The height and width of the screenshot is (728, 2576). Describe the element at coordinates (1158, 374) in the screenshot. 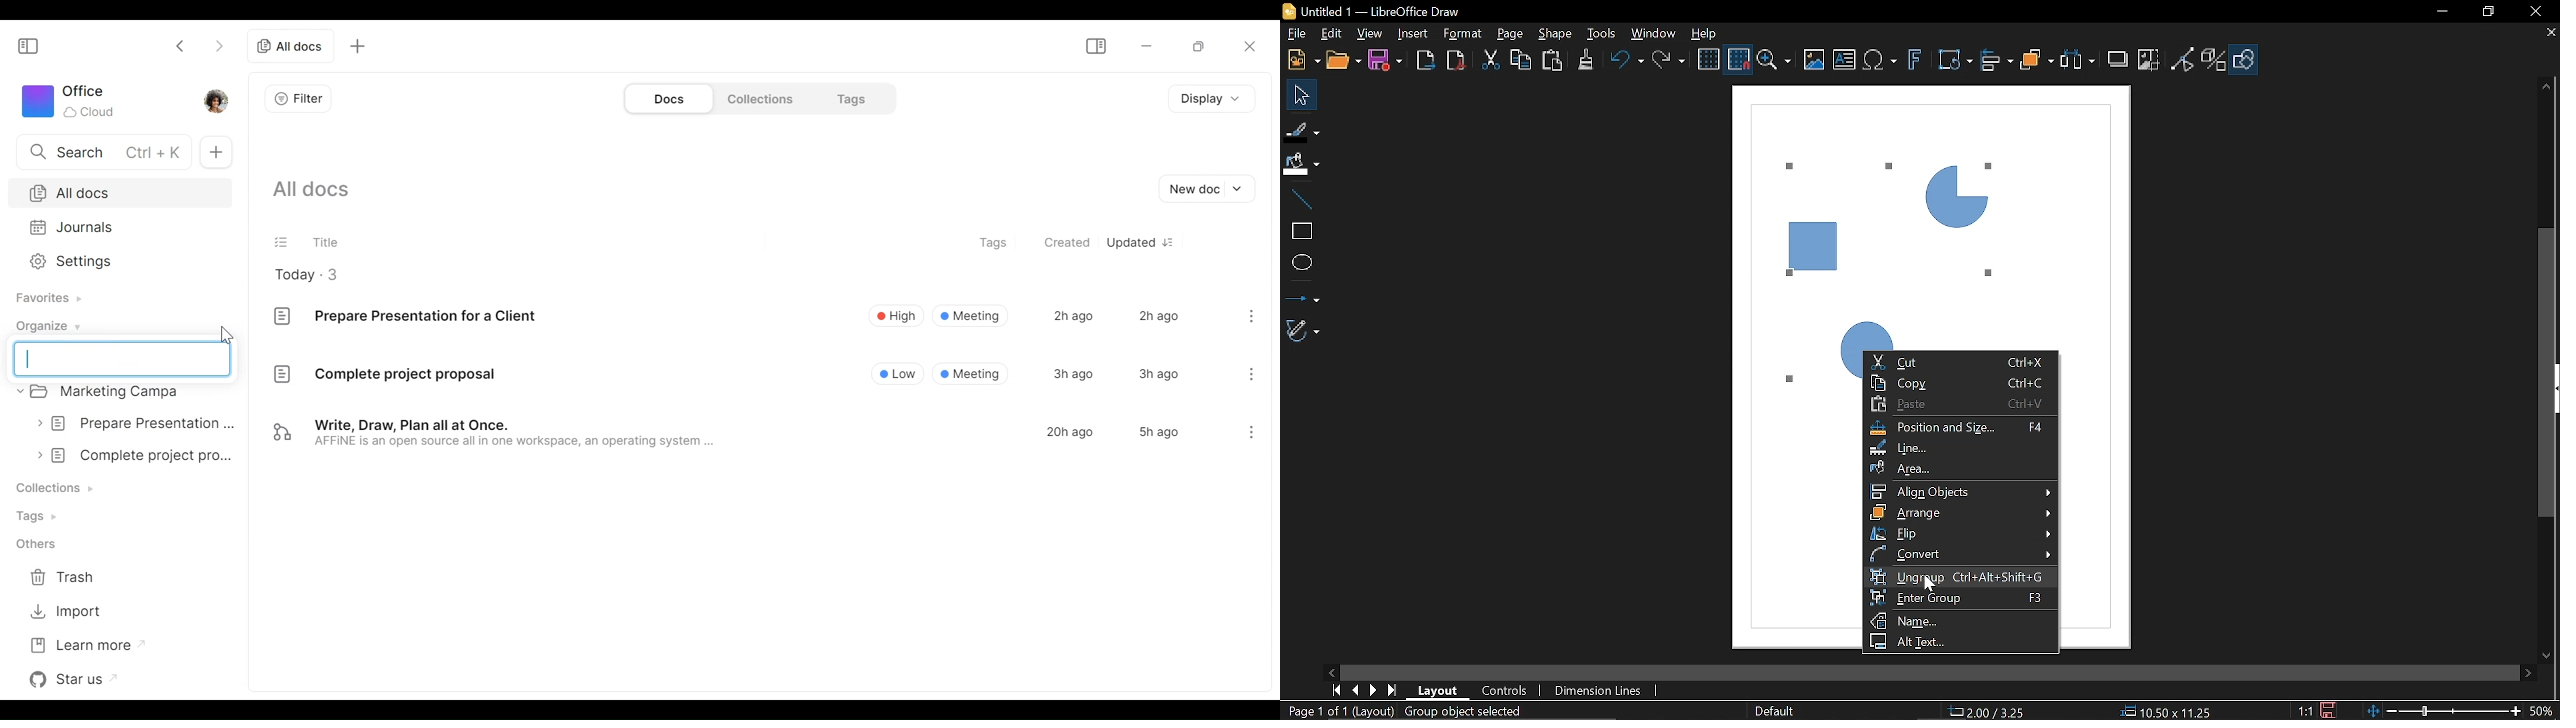

I see `3h ago` at that location.